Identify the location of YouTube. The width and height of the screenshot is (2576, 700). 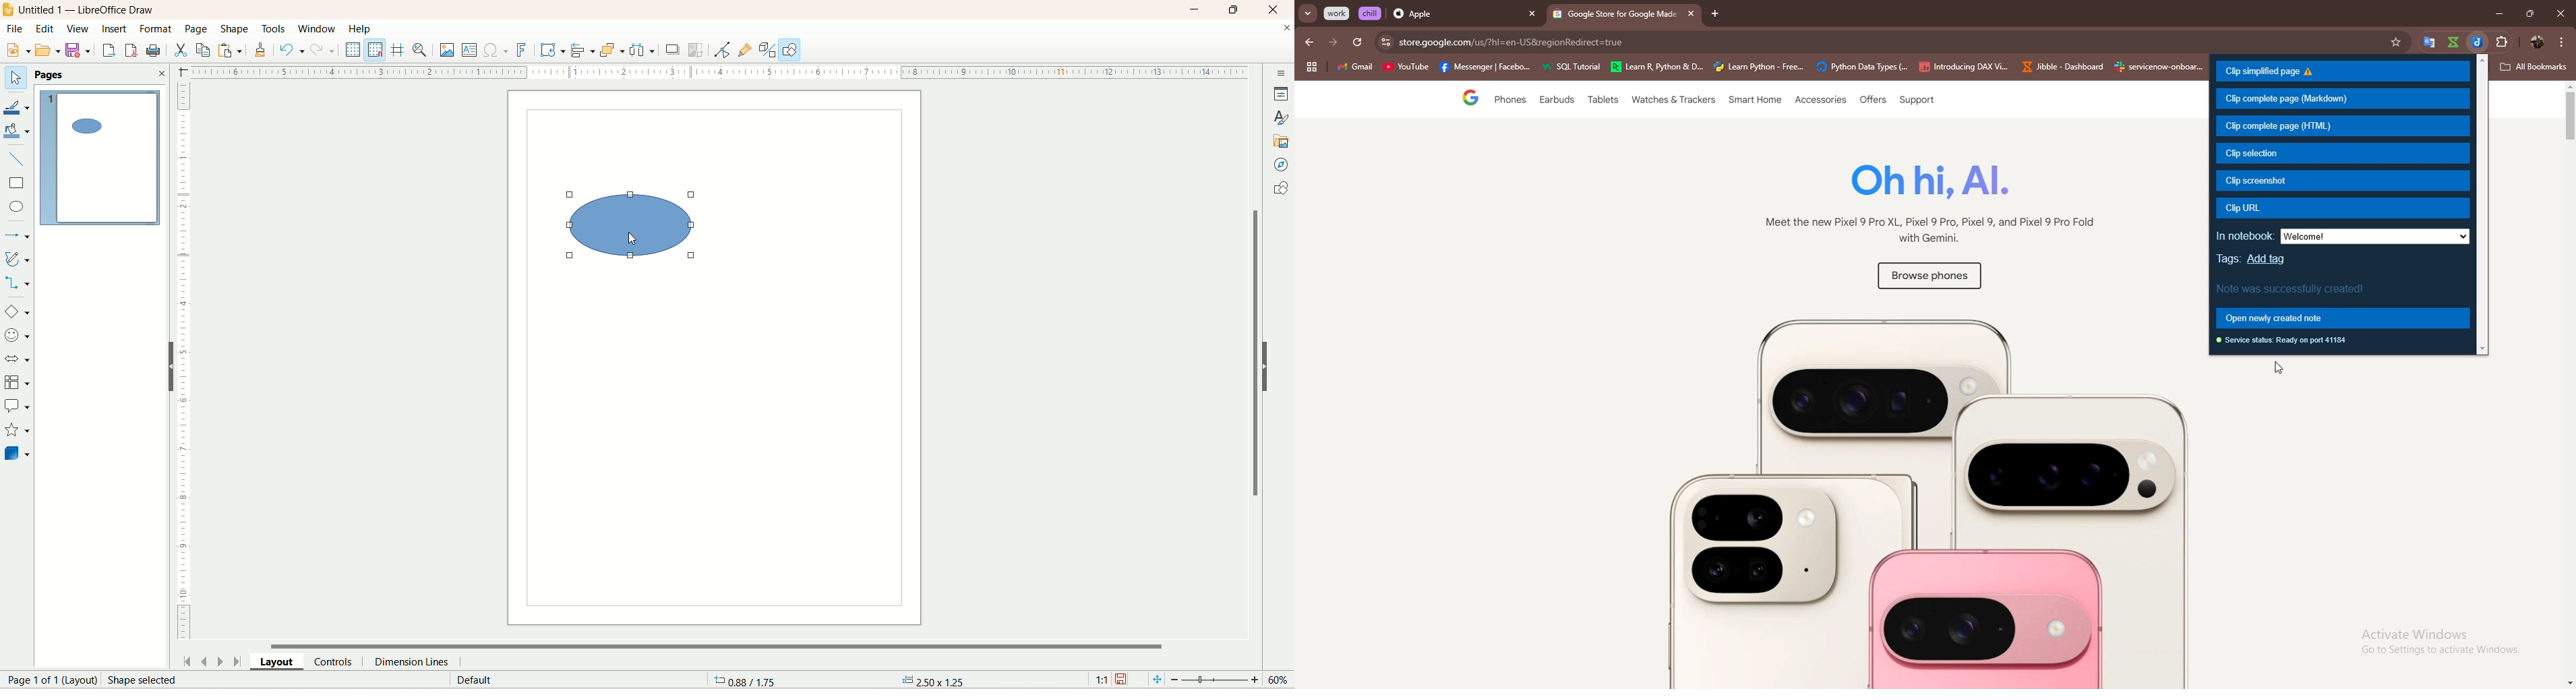
(1406, 69).